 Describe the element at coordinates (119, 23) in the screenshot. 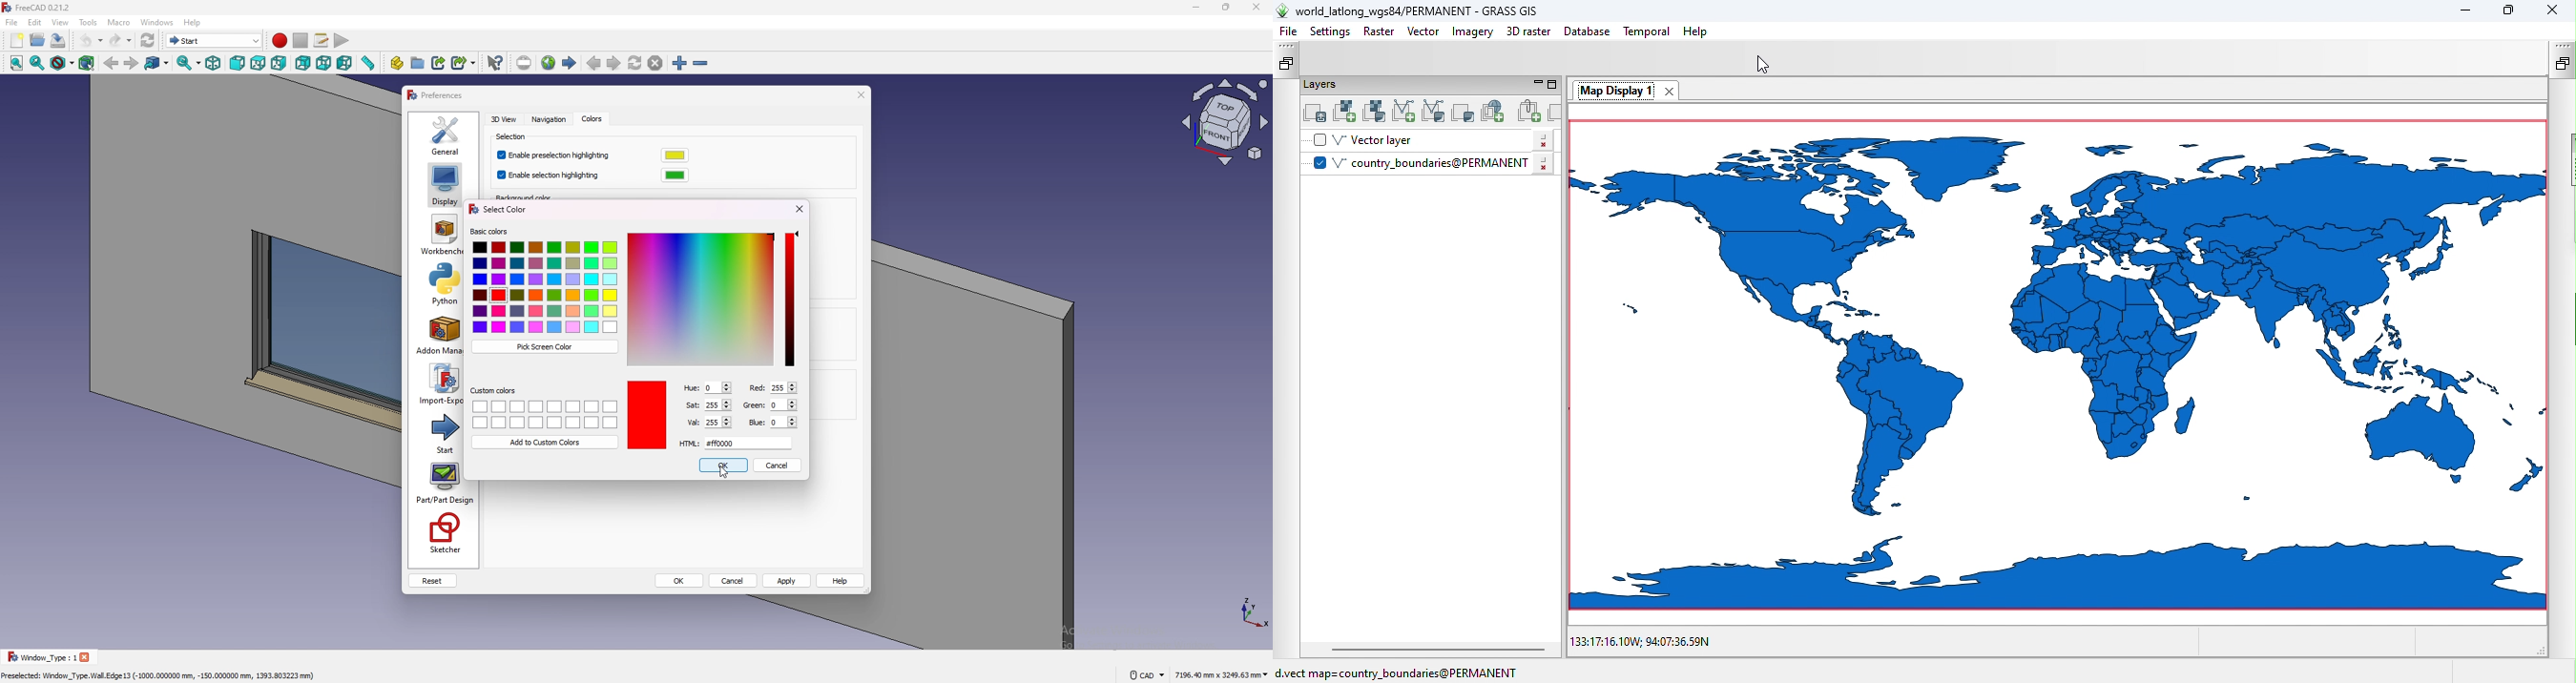

I see `macro` at that location.